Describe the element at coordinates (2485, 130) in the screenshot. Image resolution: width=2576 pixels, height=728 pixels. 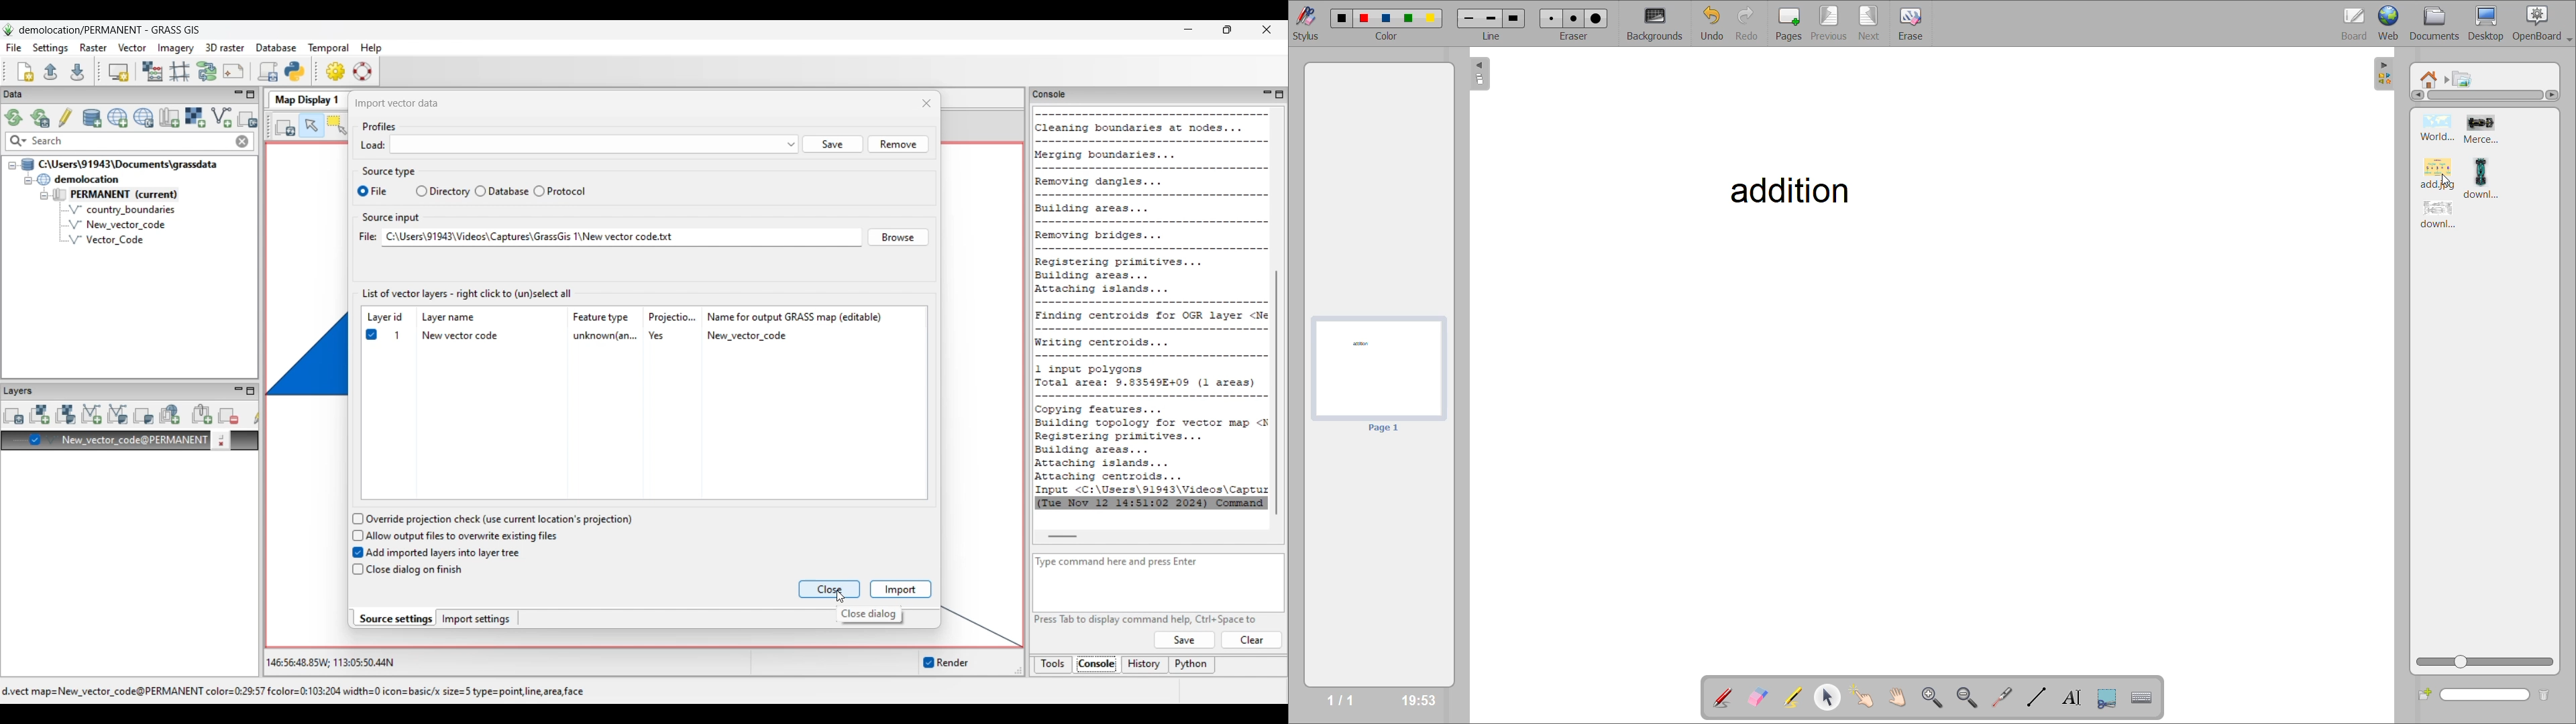
I see `image 2` at that location.